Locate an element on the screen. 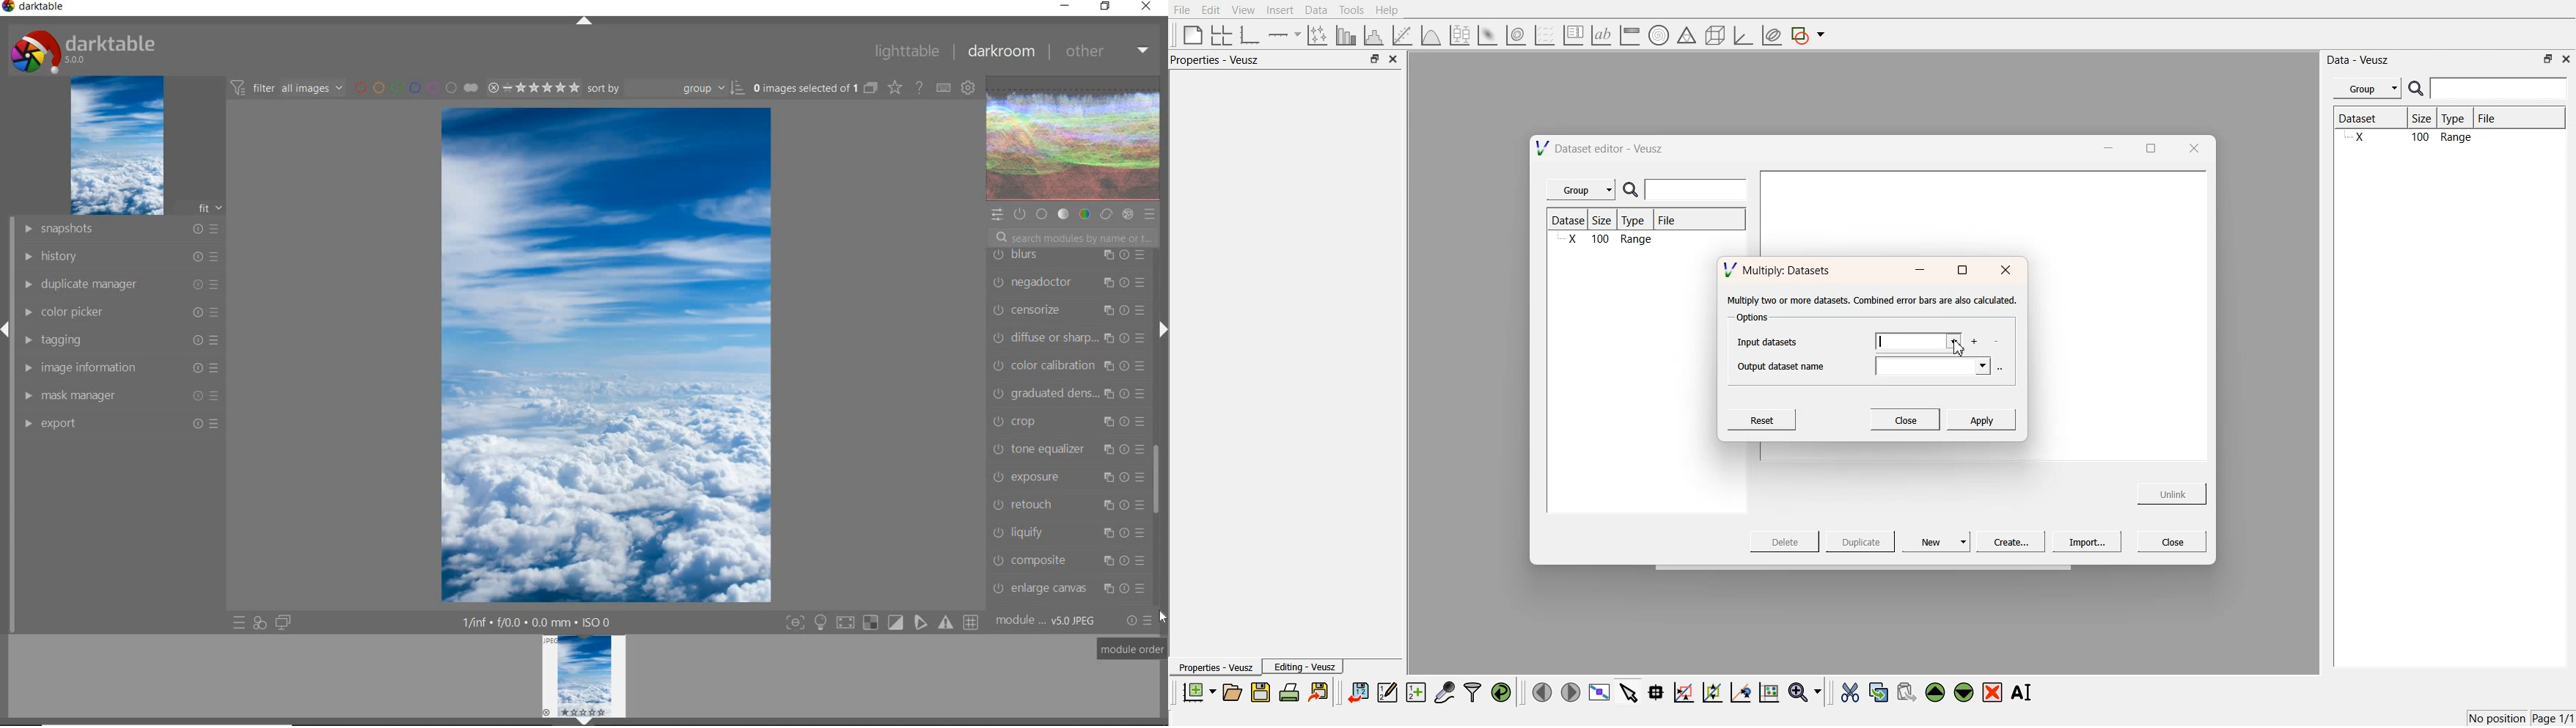  3d graph is located at coordinates (1742, 36).